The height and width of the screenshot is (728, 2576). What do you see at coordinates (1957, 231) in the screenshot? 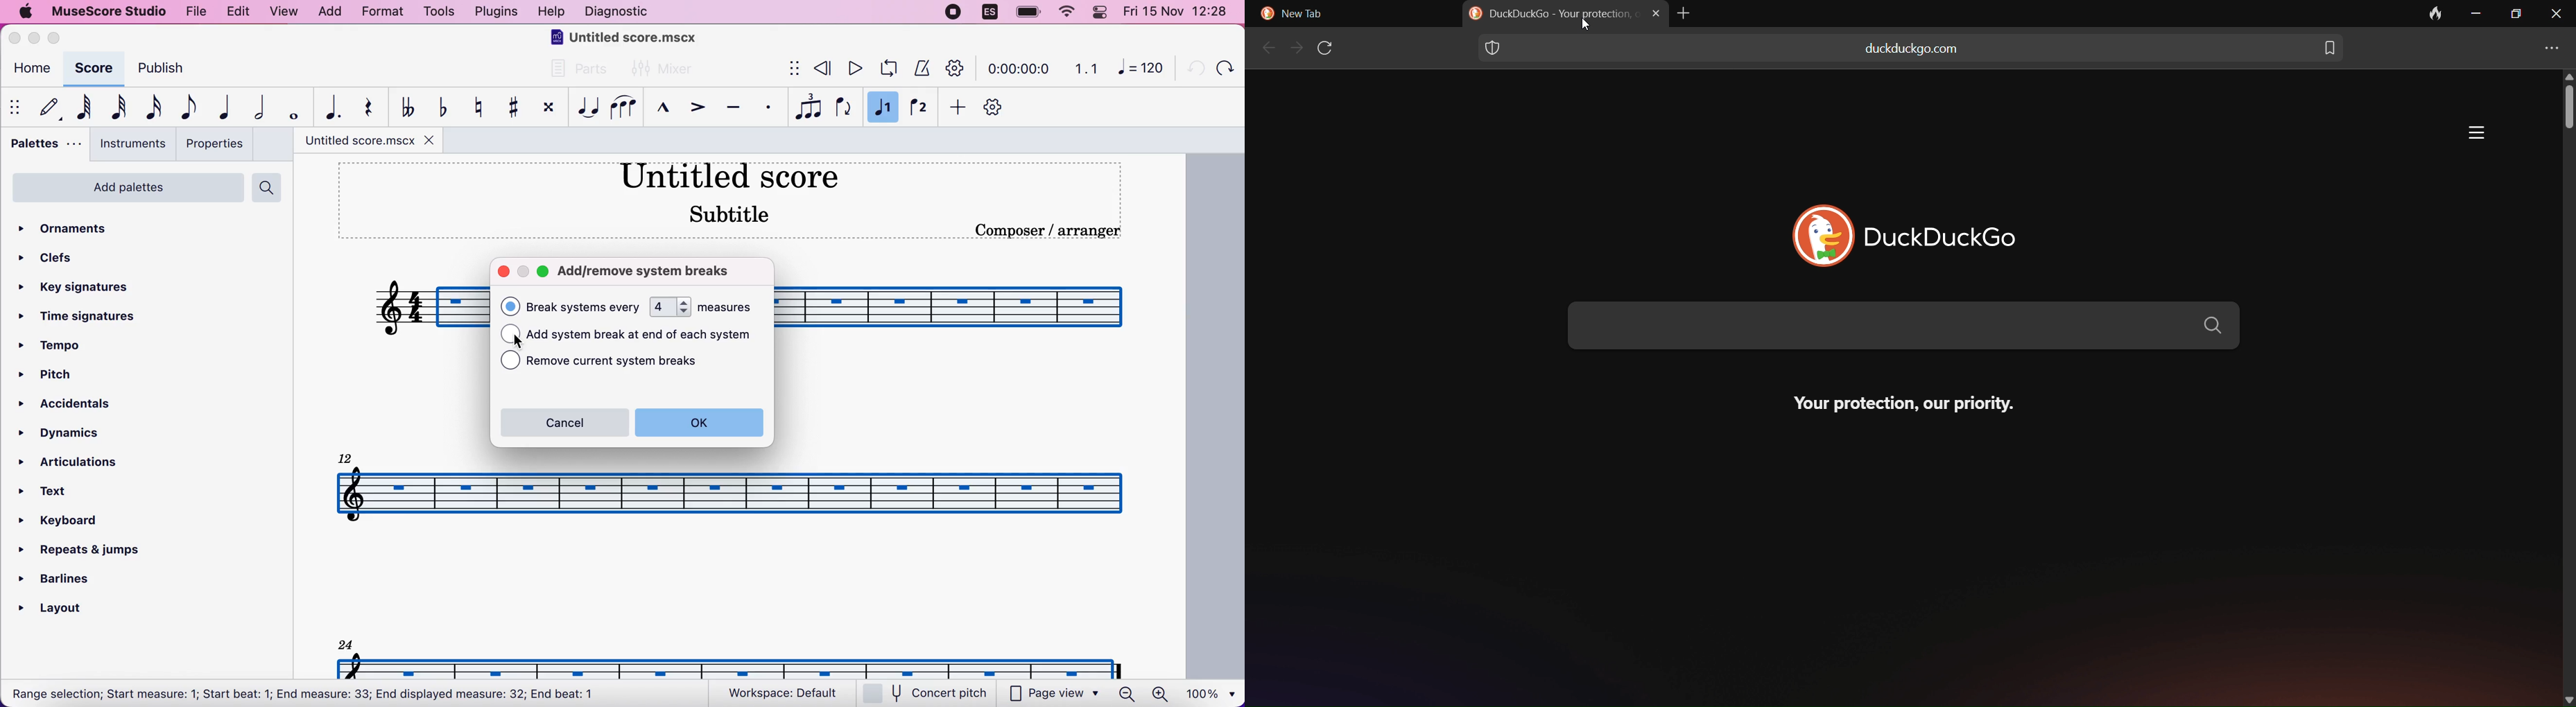
I see `DuckDuckGo` at bounding box center [1957, 231].